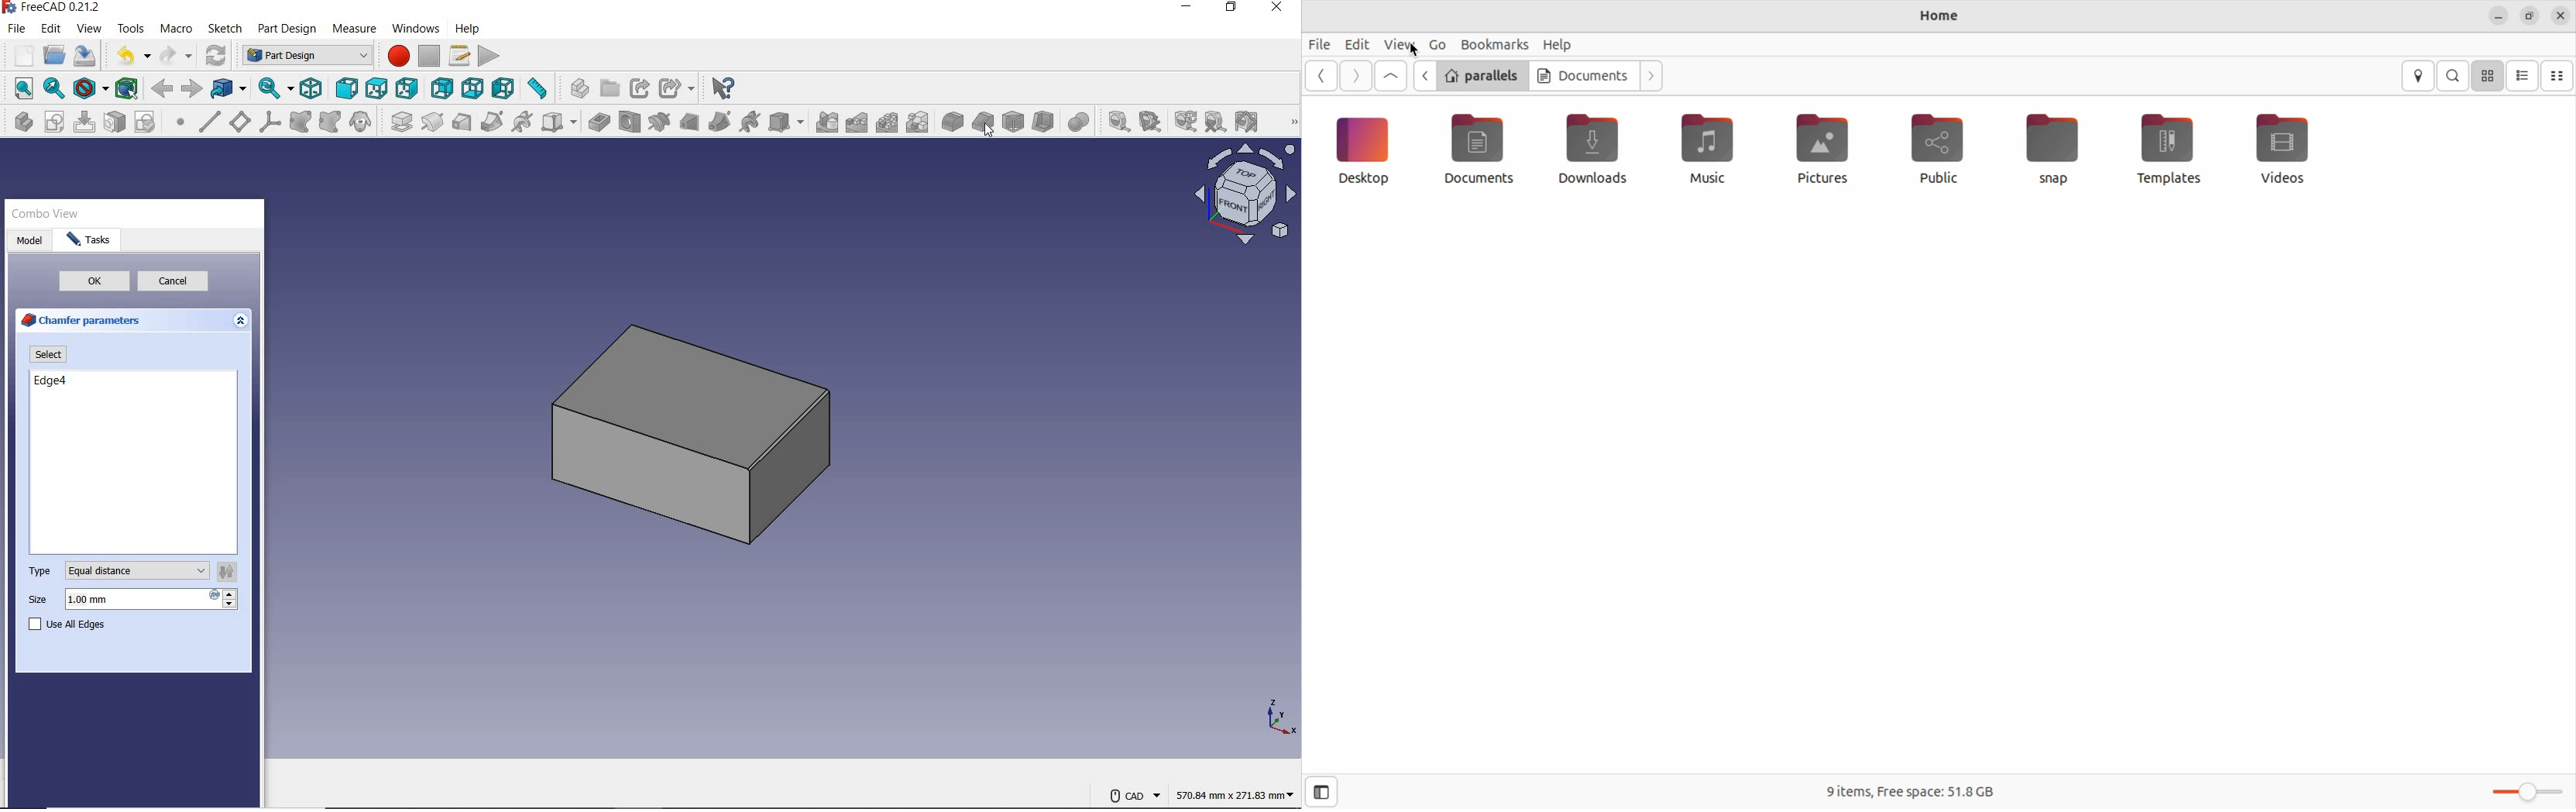 The height and width of the screenshot is (812, 2576). What do you see at coordinates (2487, 76) in the screenshot?
I see `icon view` at bounding box center [2487, 76].